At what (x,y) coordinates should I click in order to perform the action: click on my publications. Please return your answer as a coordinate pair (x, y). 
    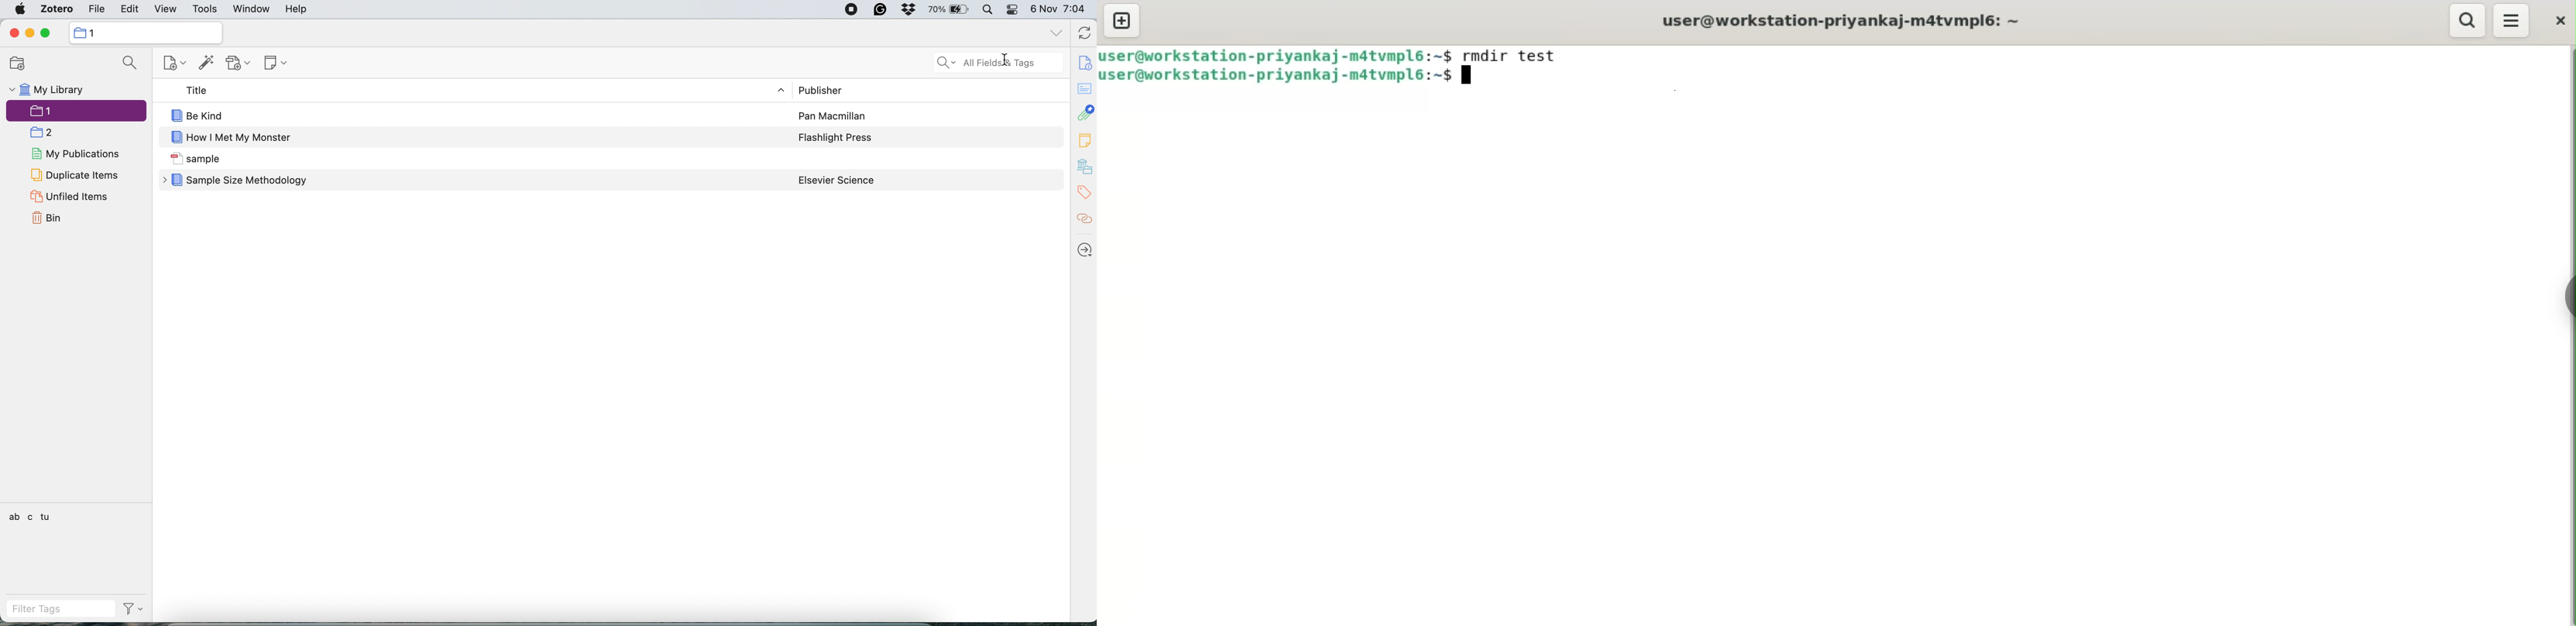
    Looking at the image, I should click on (78, 155).